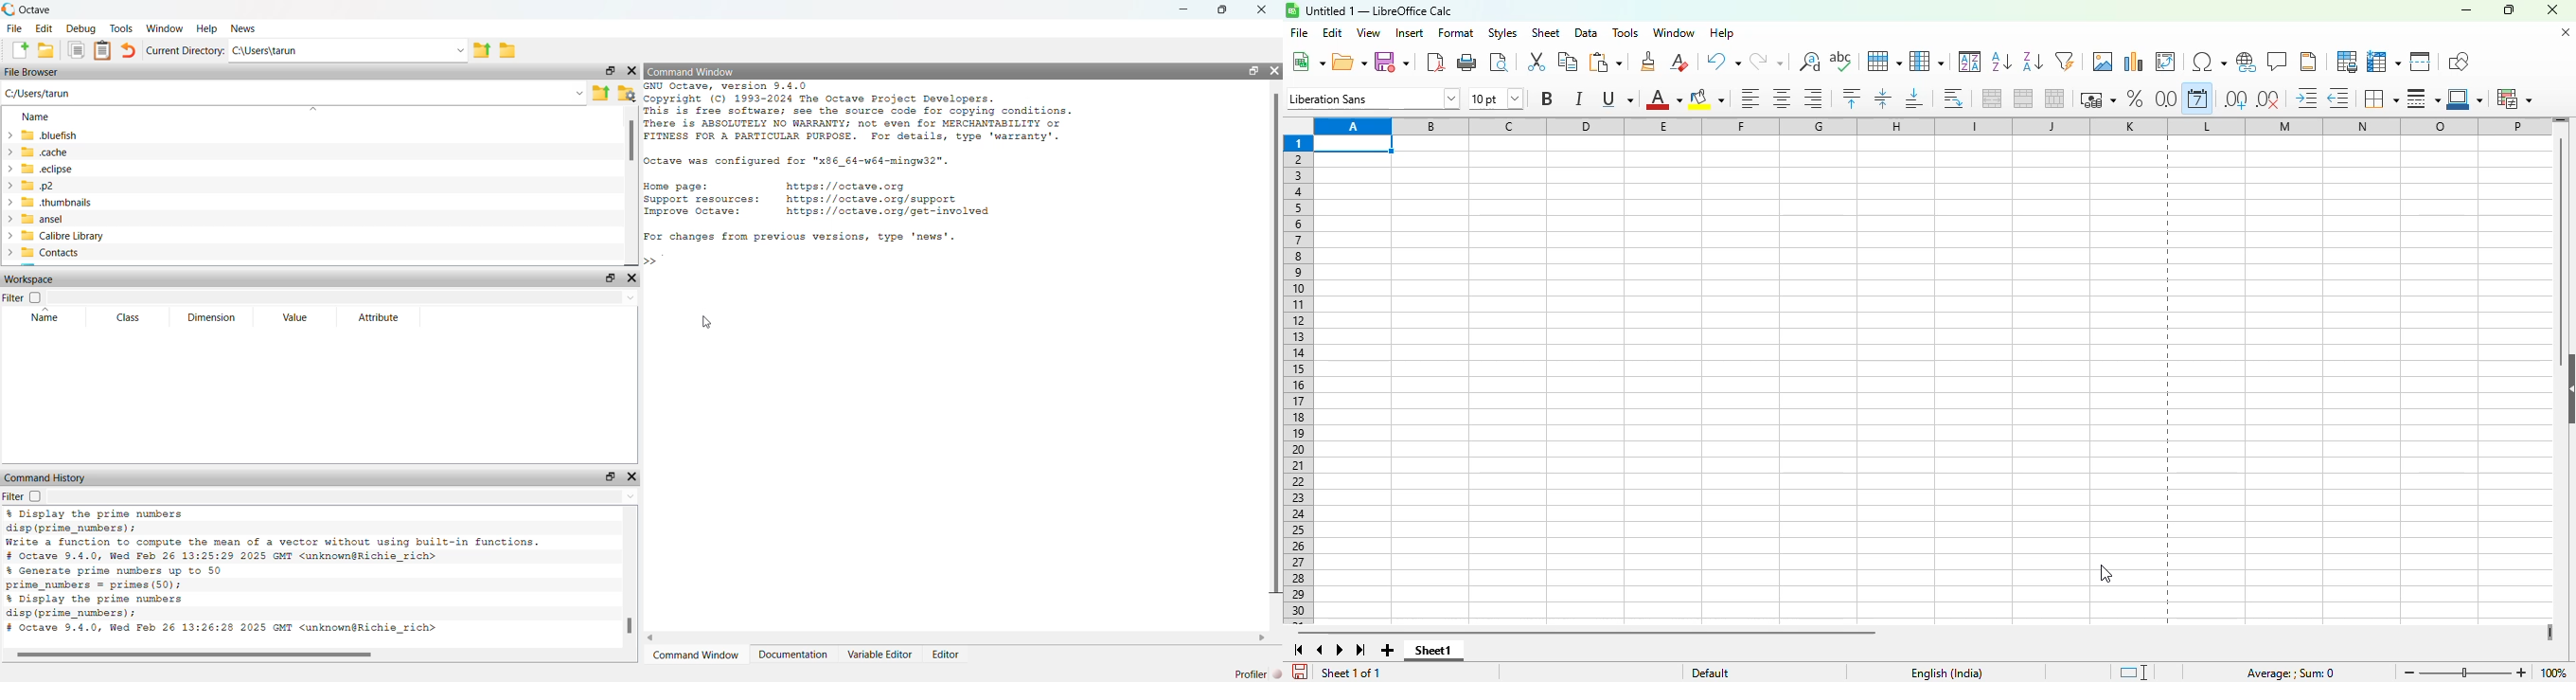 This screenshot has height=700, width=2576. What do you see at coordinates (2133, 62) in the screenshot?
I see `insert chart` at bounding box center [2133, 62].